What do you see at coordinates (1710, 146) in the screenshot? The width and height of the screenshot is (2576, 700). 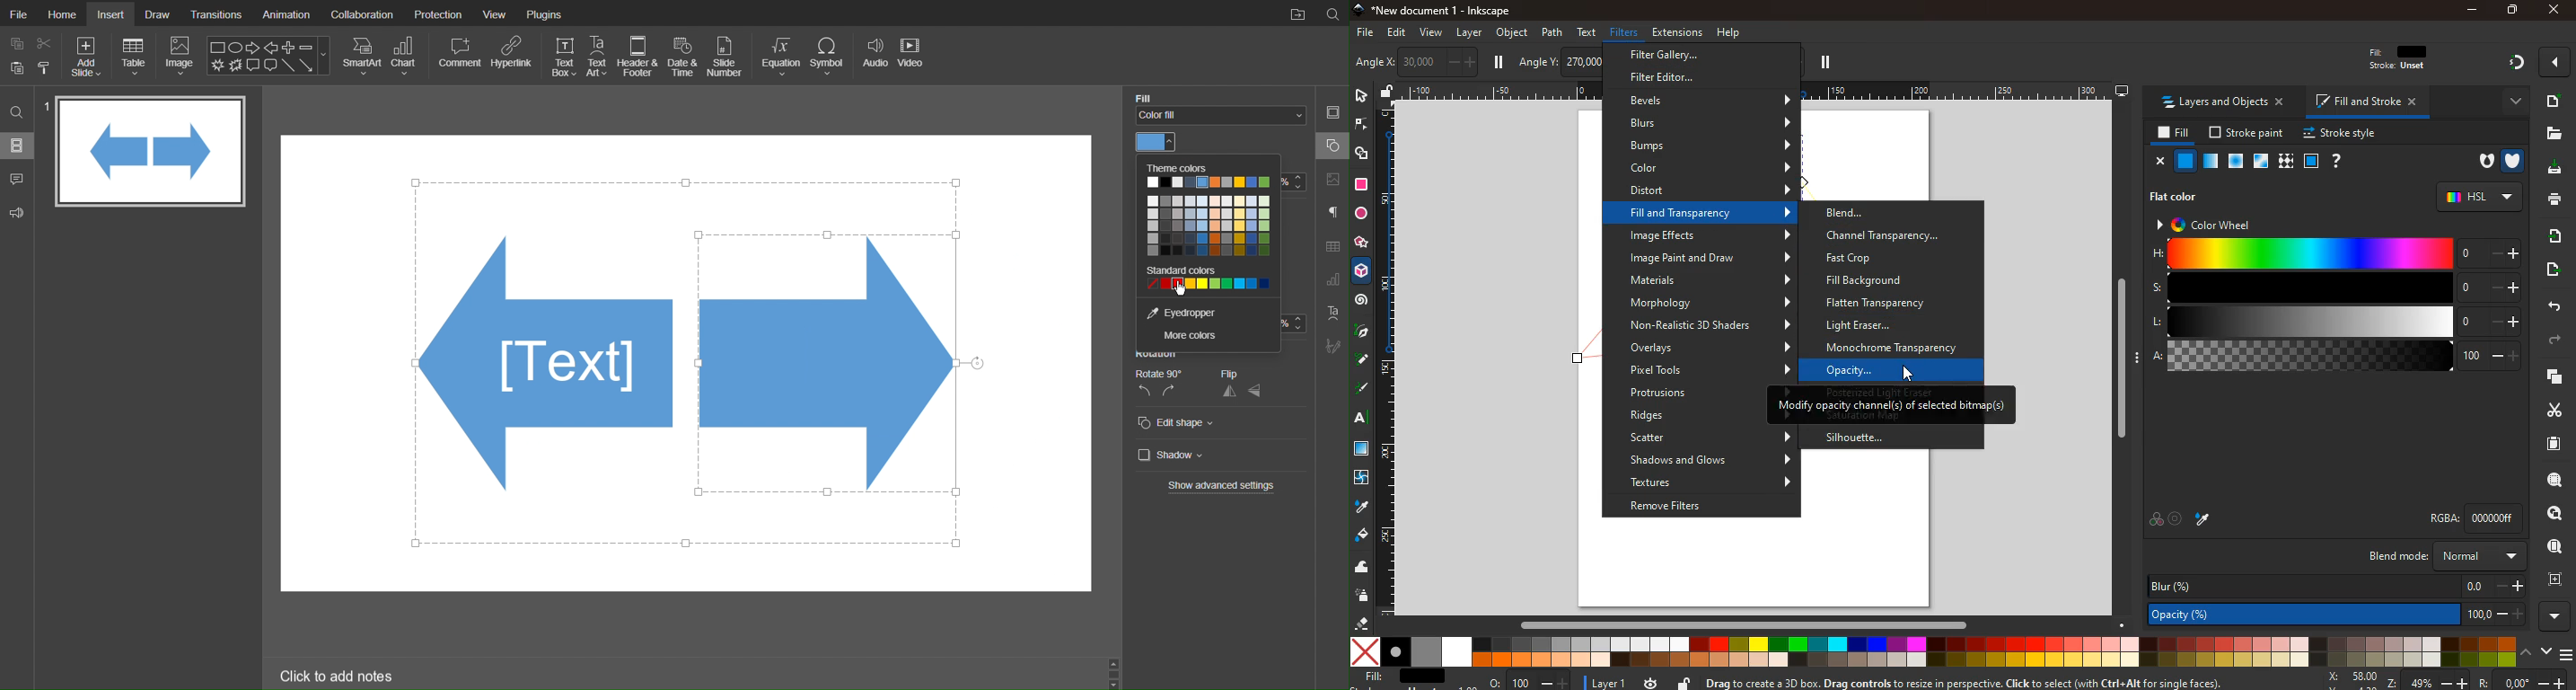 I see `bumps` at bounding box center [1710, 146].